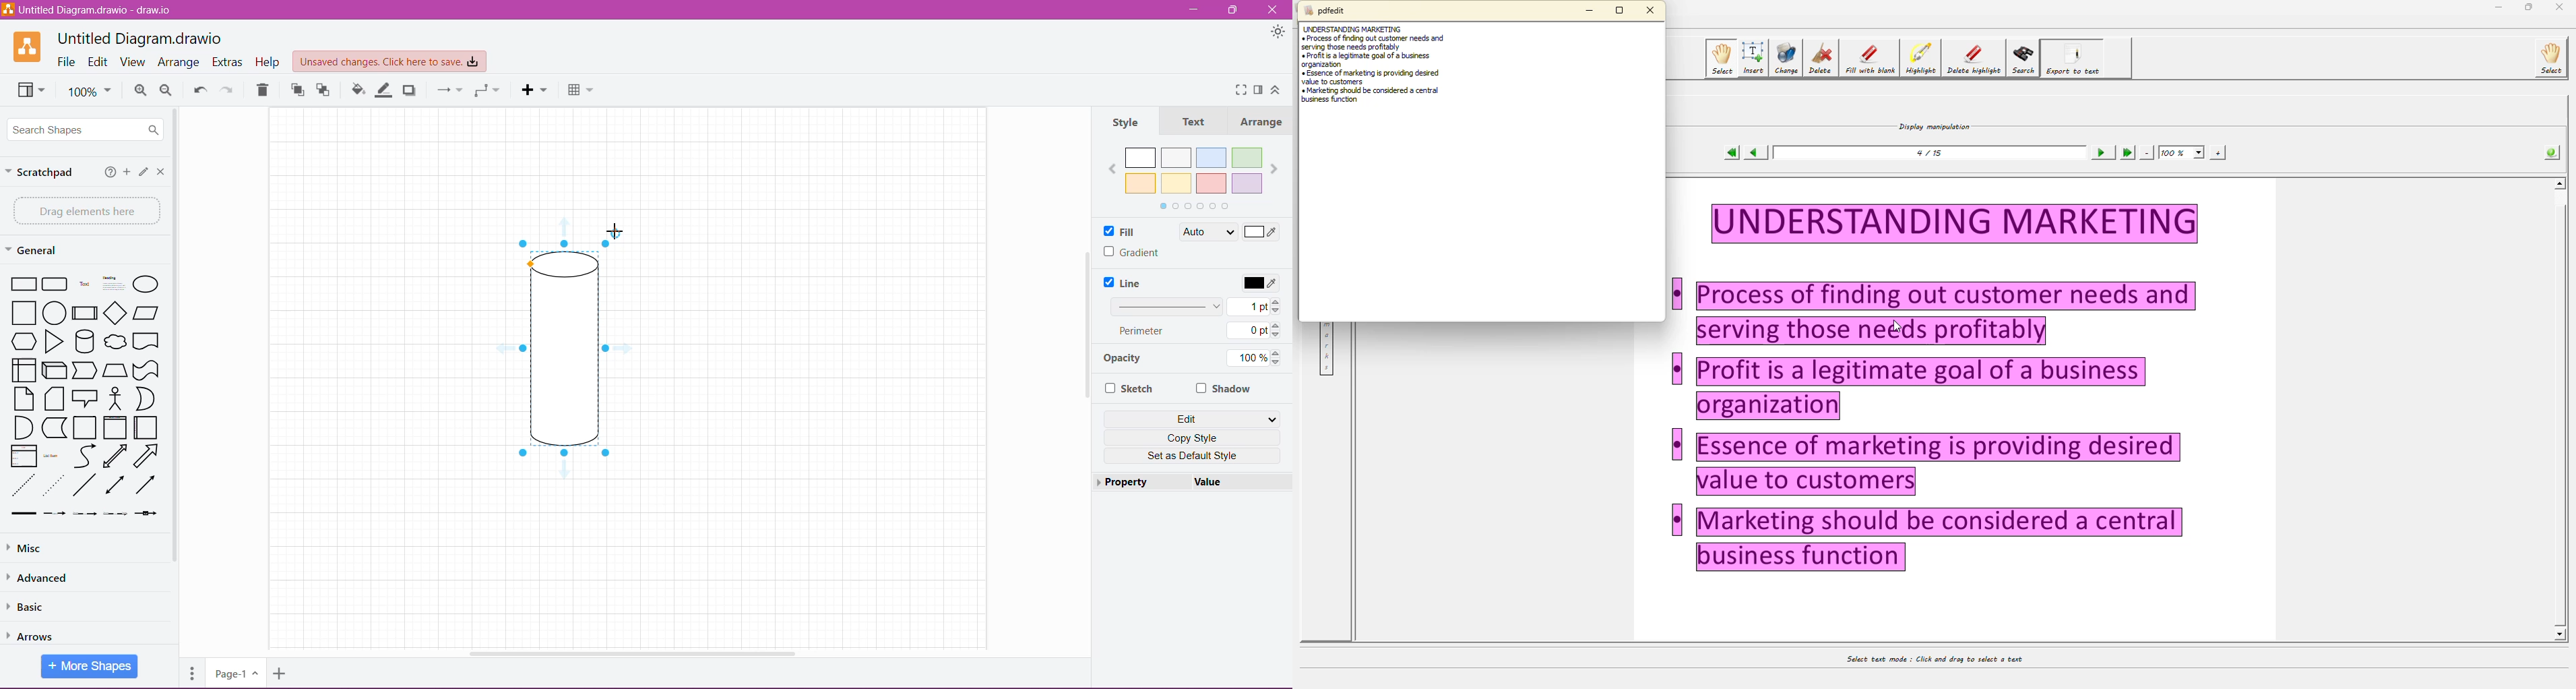 The height and width of the screenshot is (700, 2576). What do you see at coordinates (140, 90) in the screenshot?
I see `Zoom In` at bounding box center [140, 90].